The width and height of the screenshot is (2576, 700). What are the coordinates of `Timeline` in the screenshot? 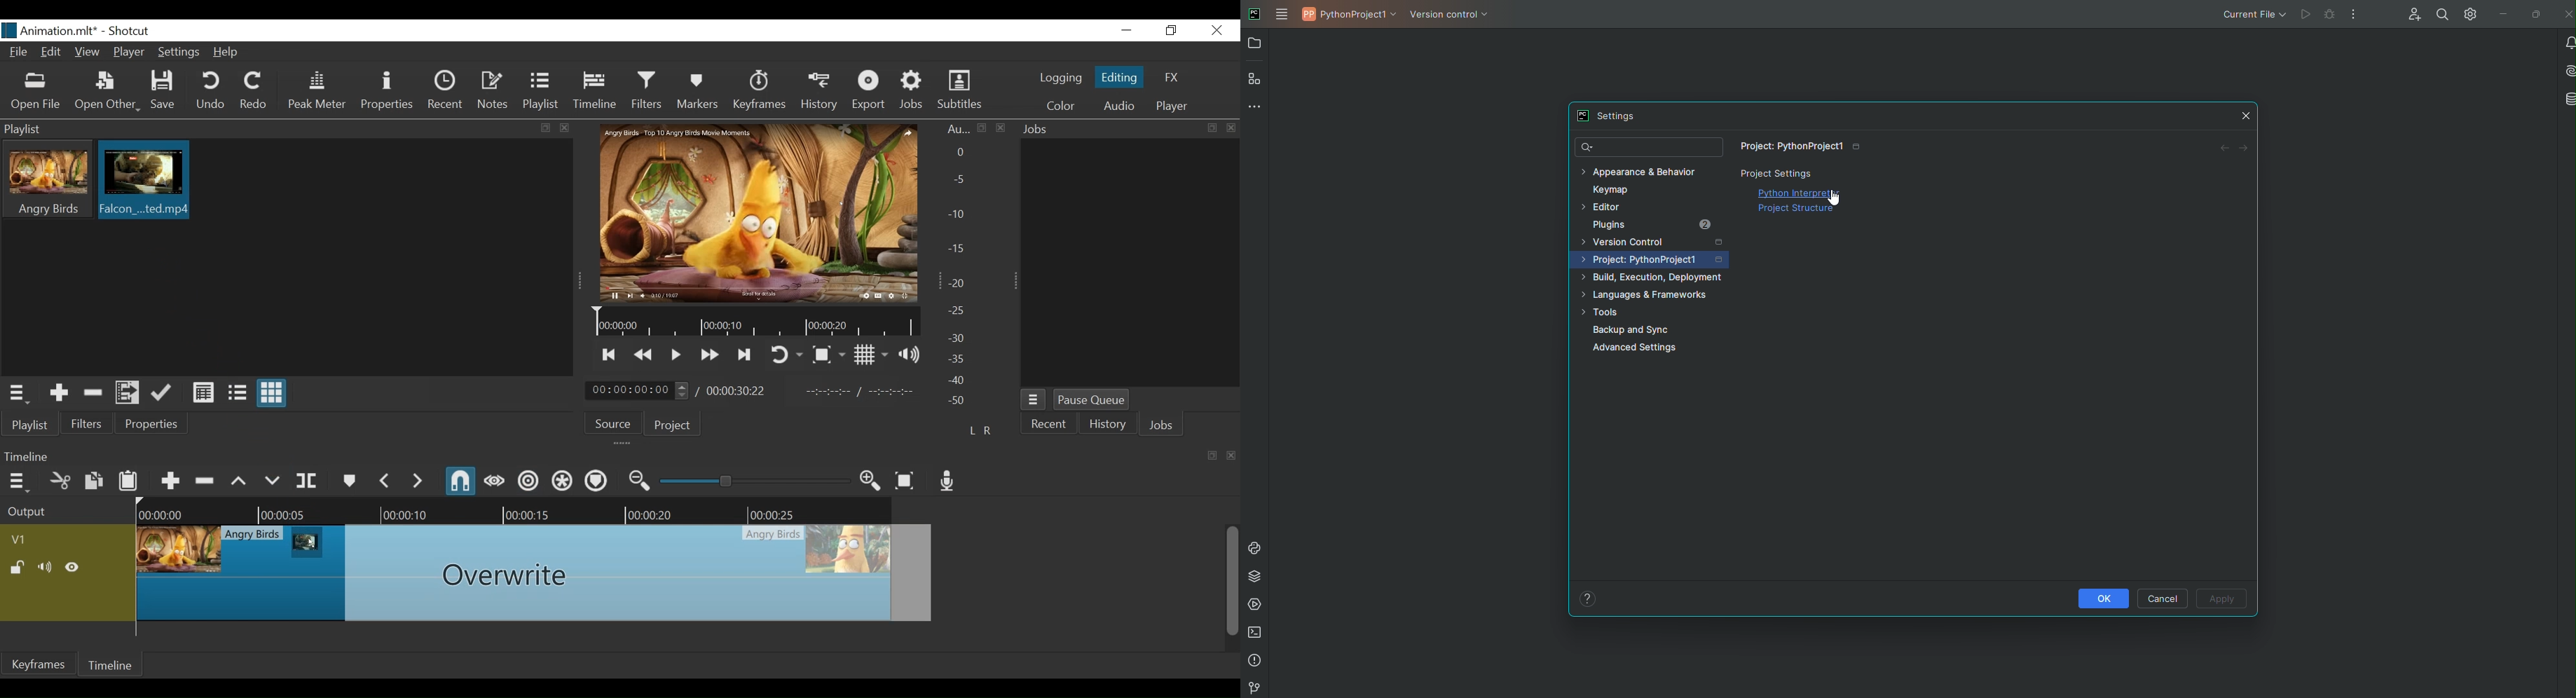 It's located at (596, 91).